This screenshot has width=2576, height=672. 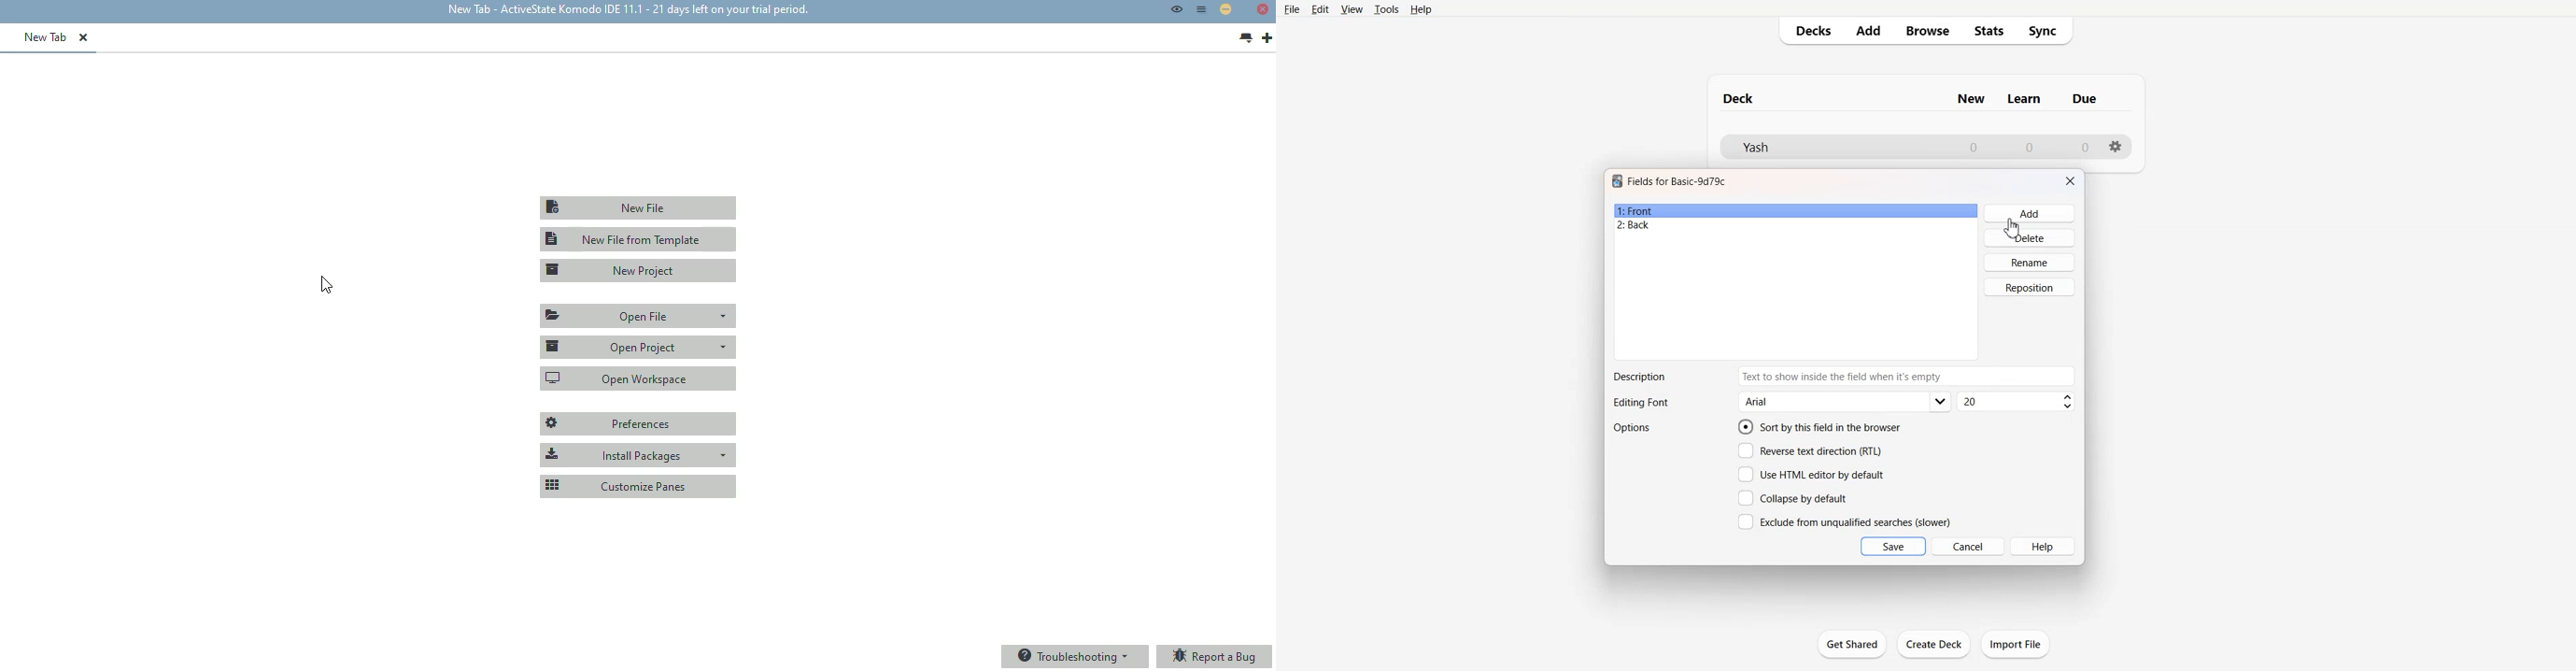 I want to click on Reposition, so click(x=2030, y=287).